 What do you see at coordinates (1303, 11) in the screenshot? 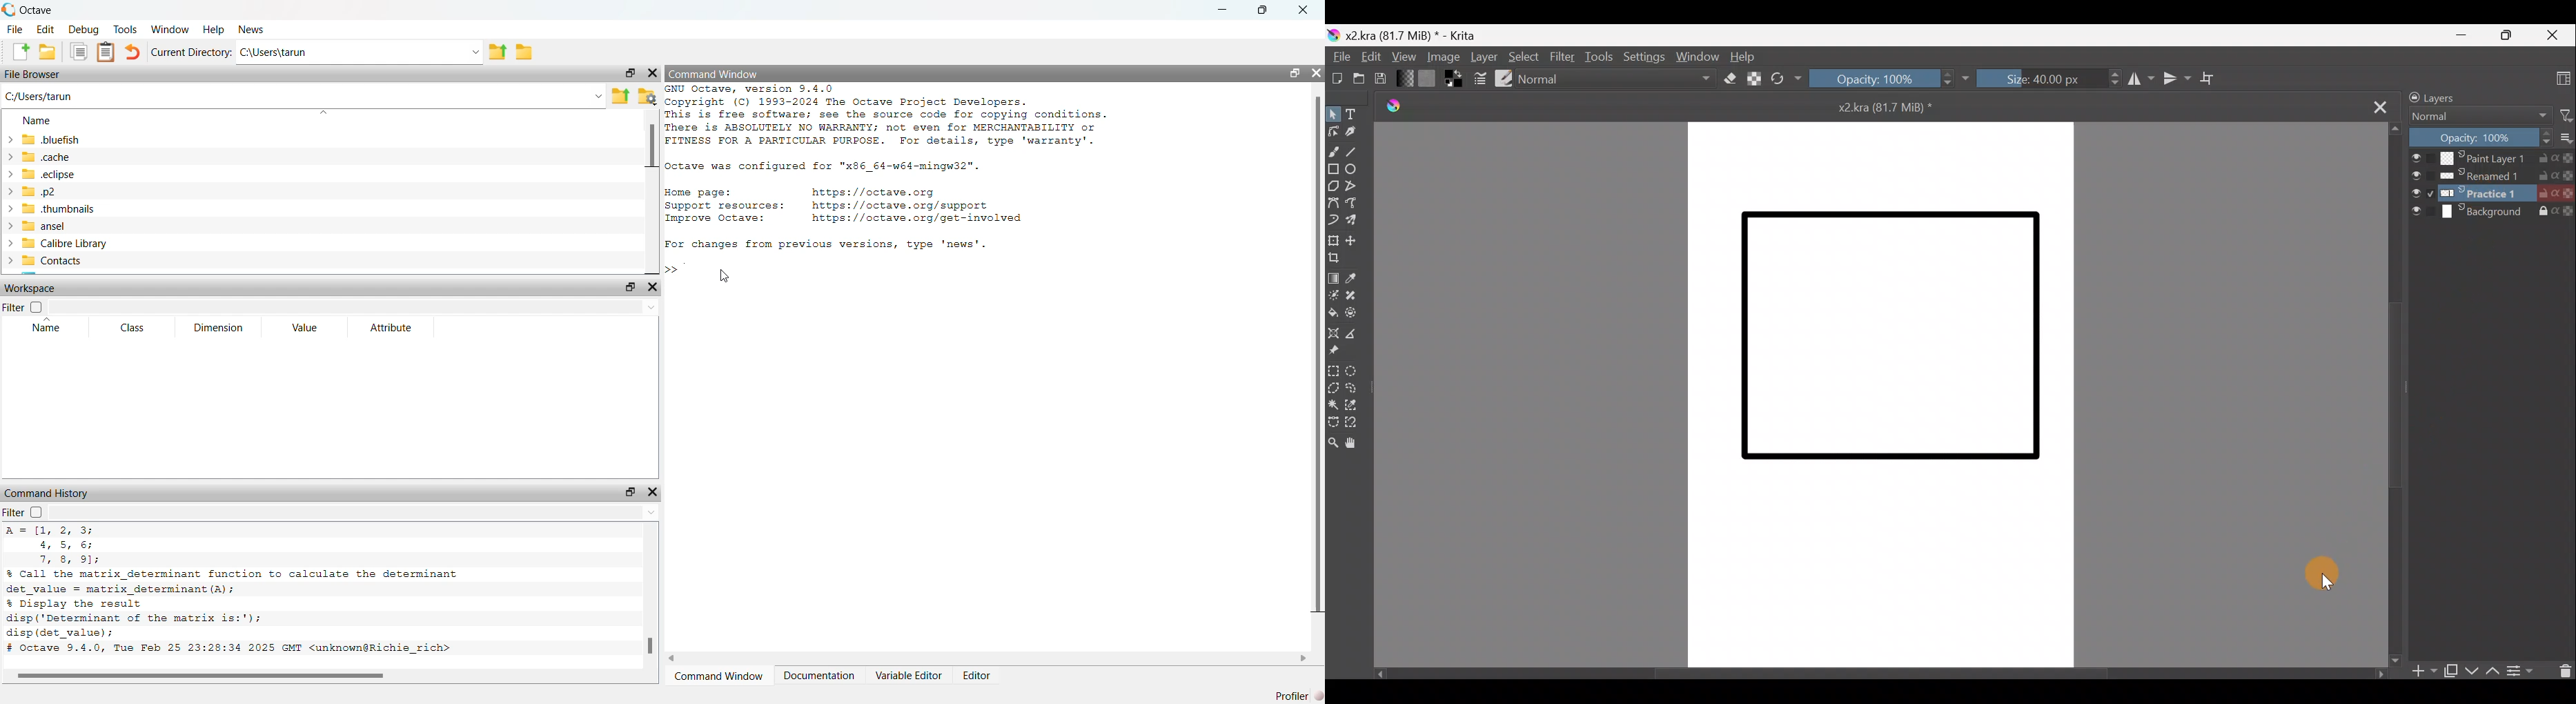
I see `close` at bounding box center [1303, 11].